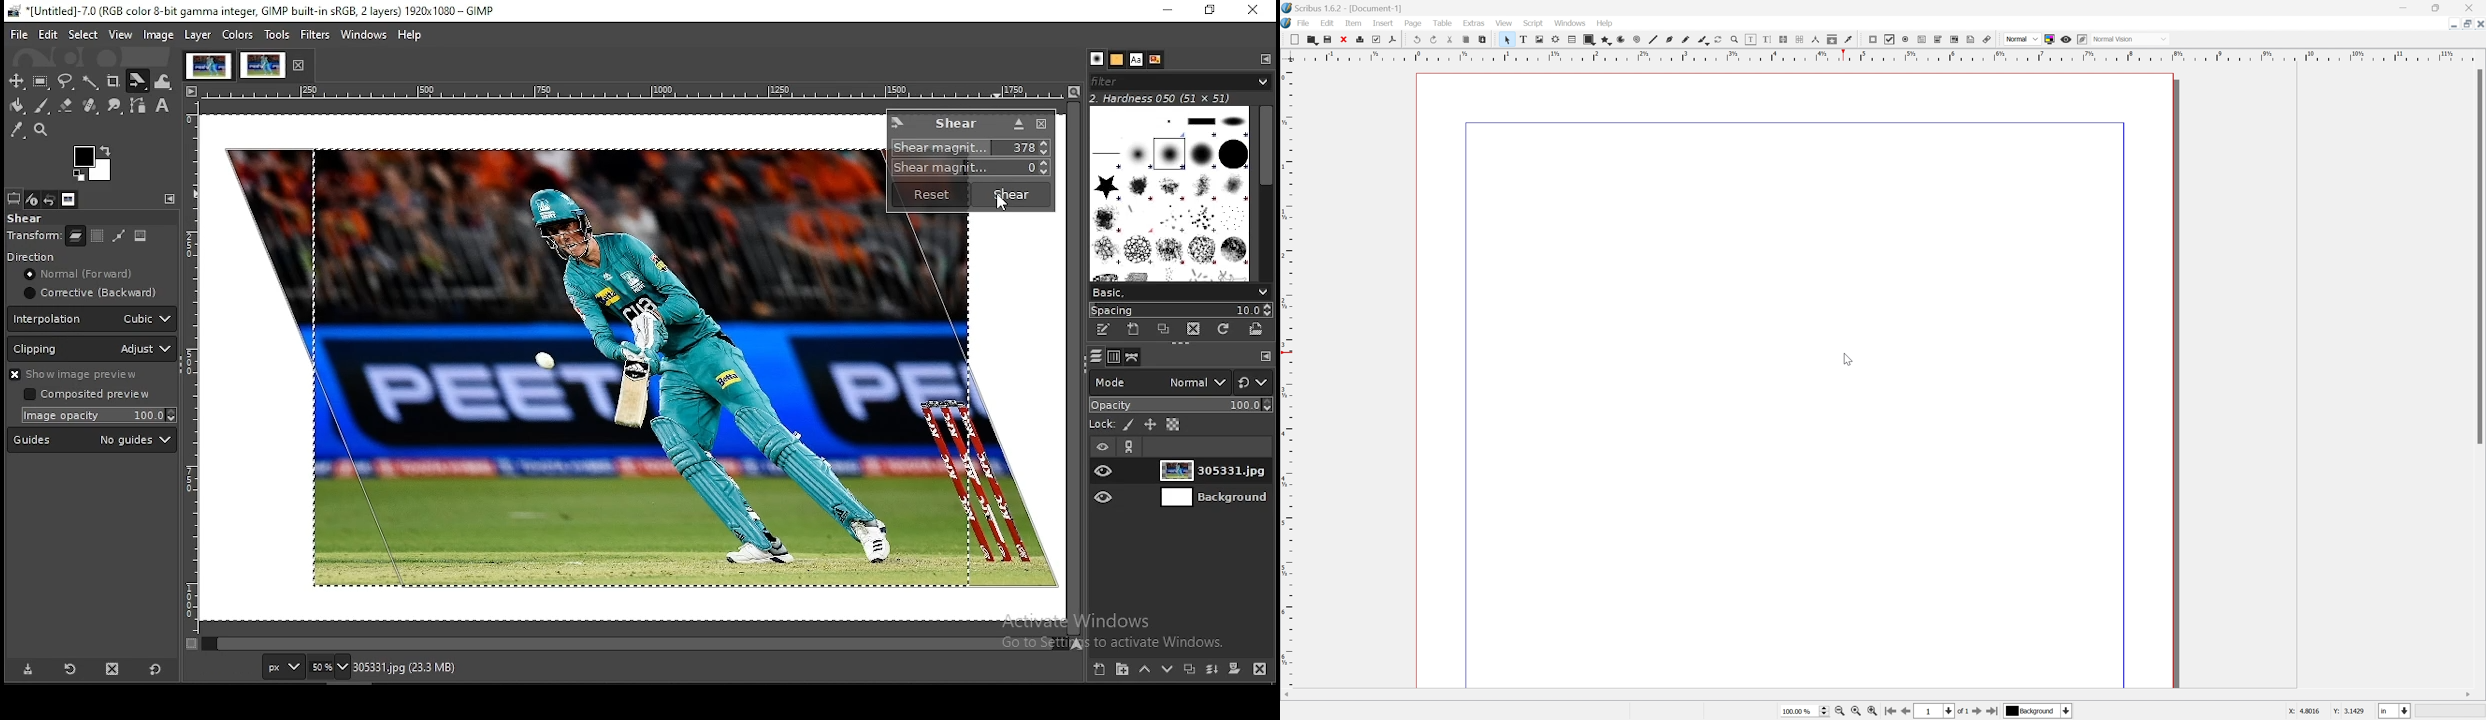  What do you see at coordinates (1941, 712) in the screenshot?
I see `select current page` at bounding box center [1941, 712].